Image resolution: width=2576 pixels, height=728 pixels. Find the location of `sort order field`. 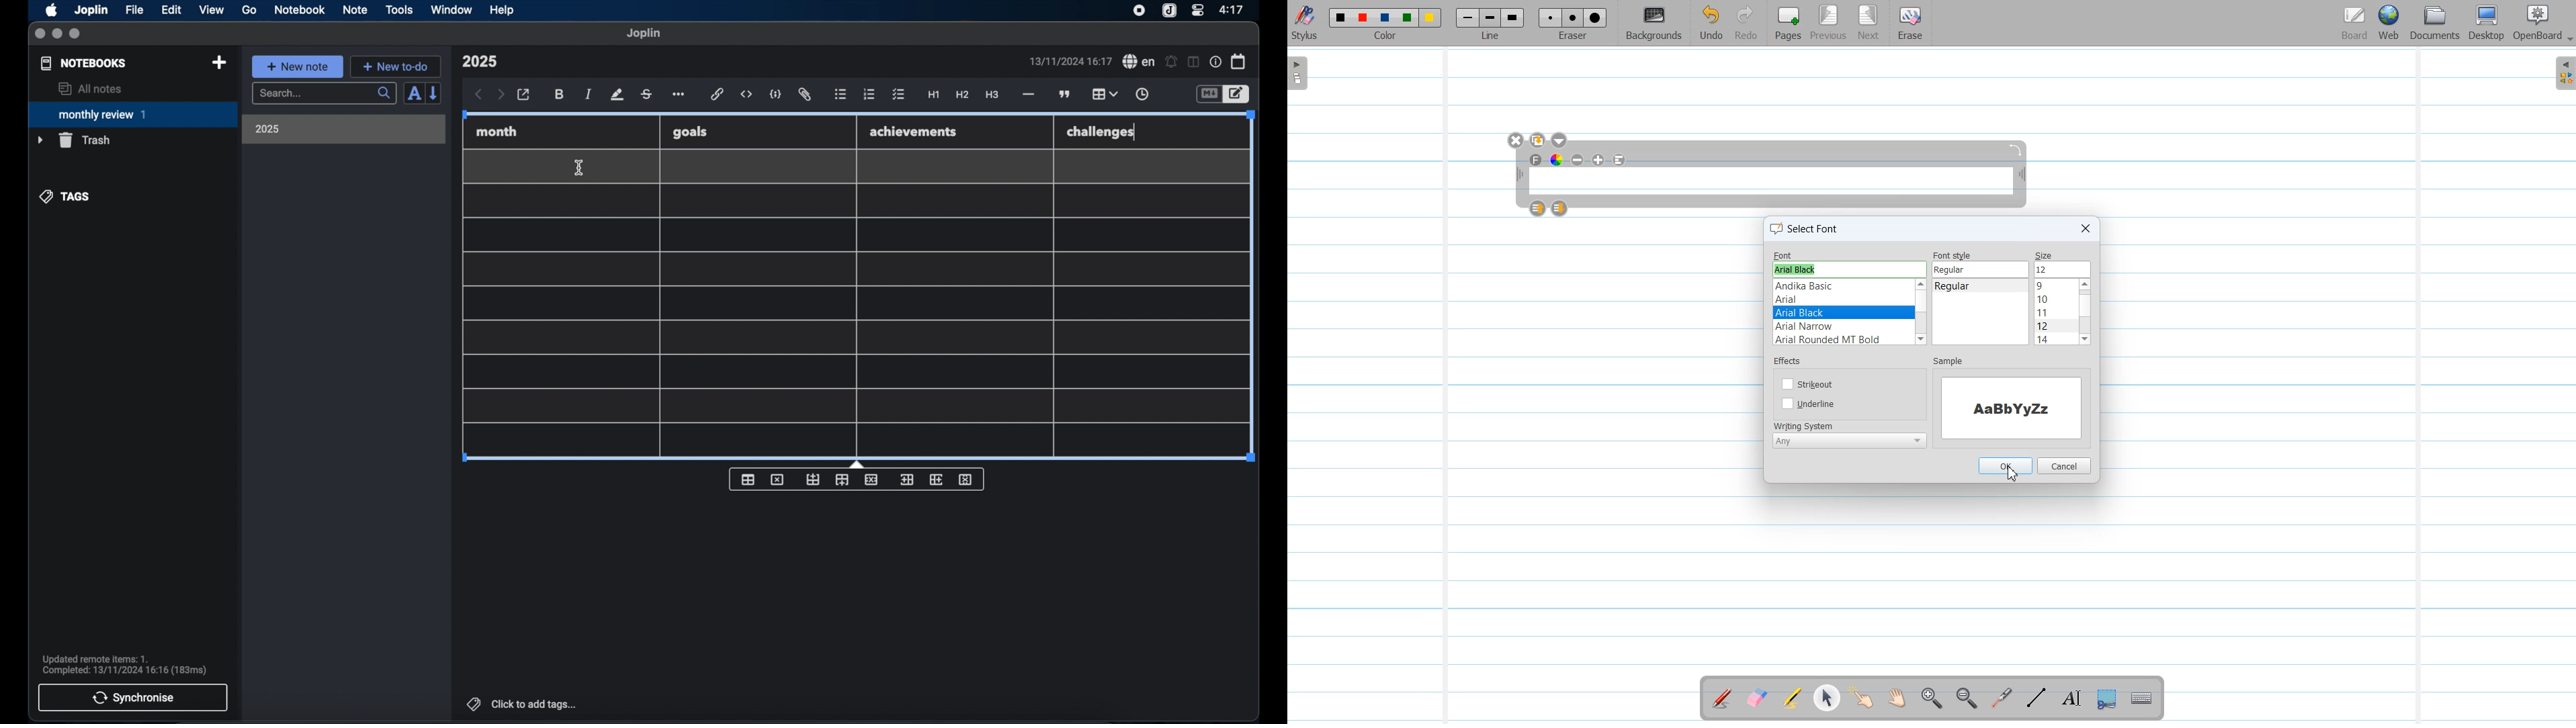

sort order field is located at coordinates (414, 94).